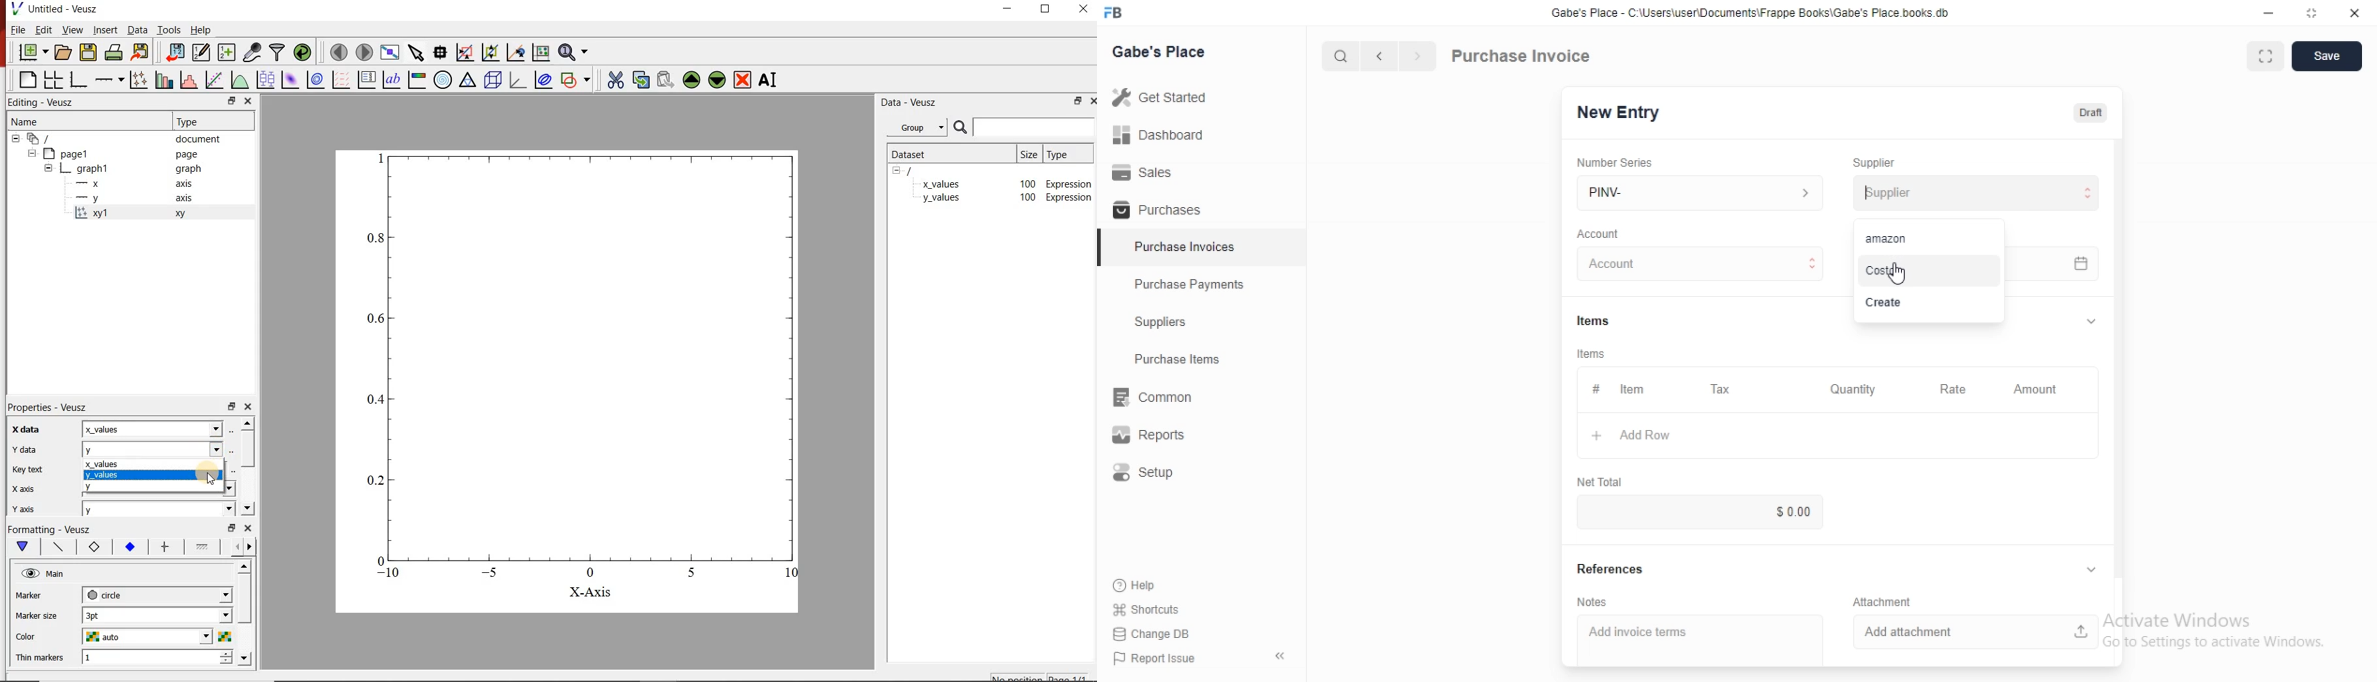  What do you see at coordinates (1929, 239) in the screenshot?
I see `amazon` at bounding box center [1929, 239].